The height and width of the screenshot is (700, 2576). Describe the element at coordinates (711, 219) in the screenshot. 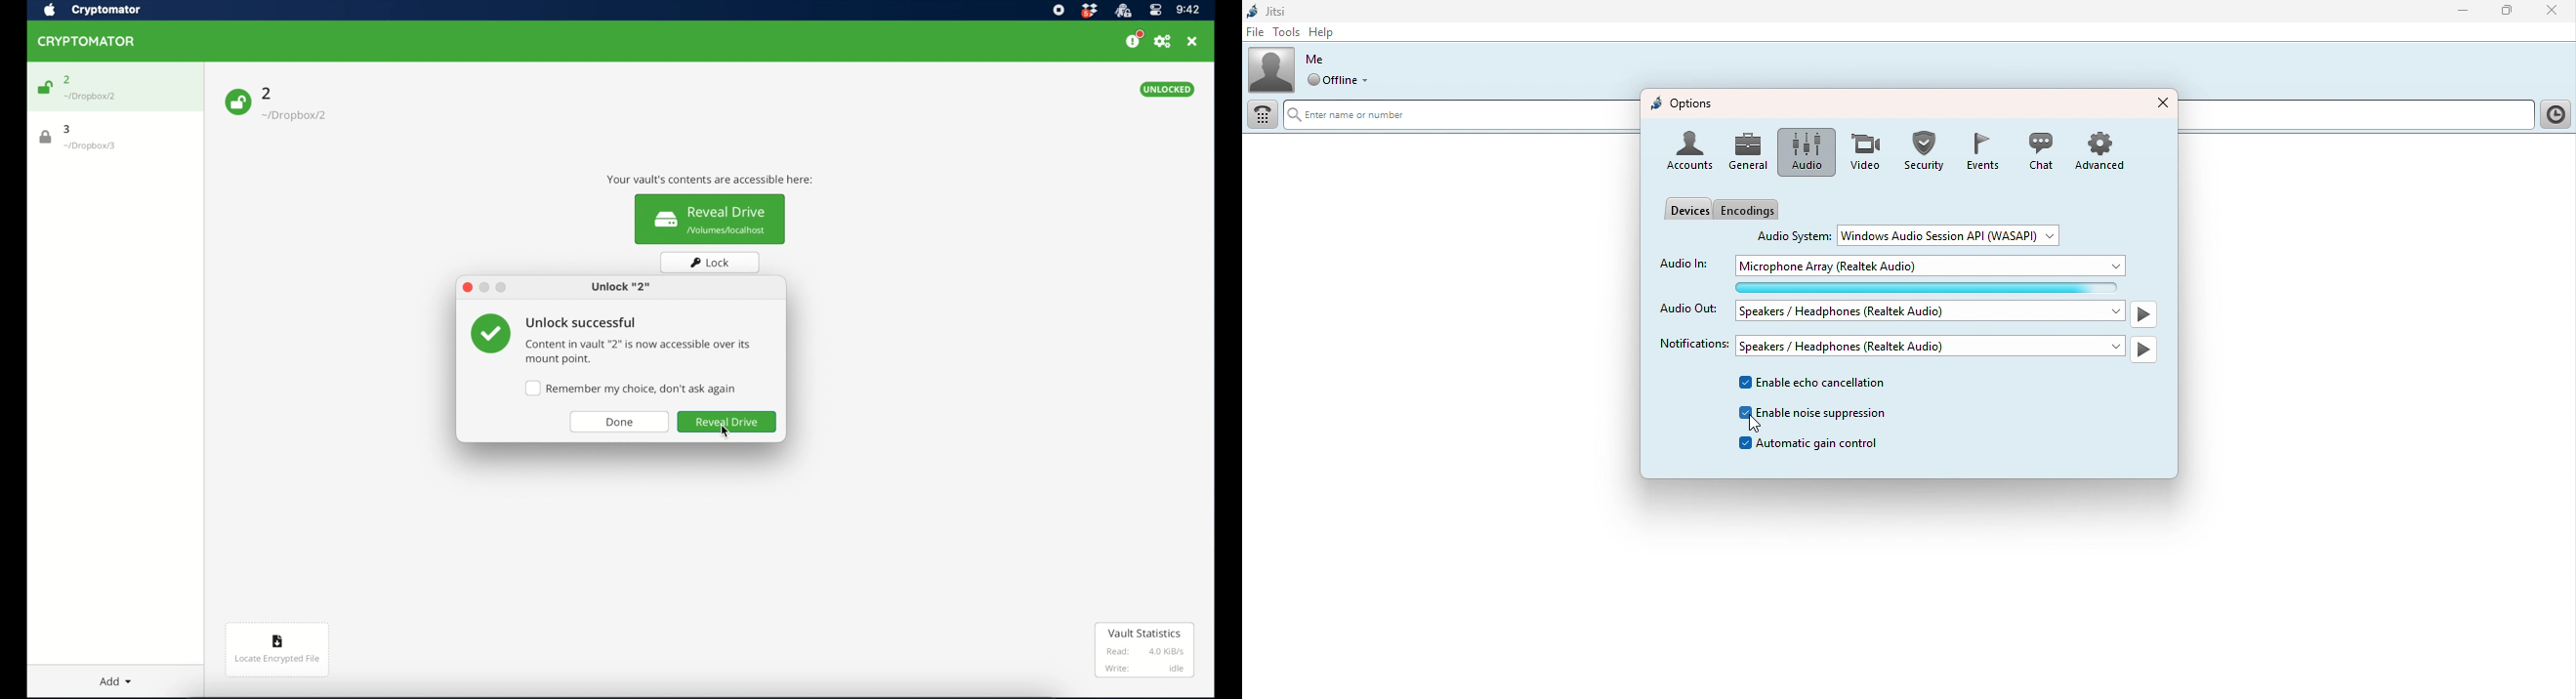

I see `reveal drive` at that location.